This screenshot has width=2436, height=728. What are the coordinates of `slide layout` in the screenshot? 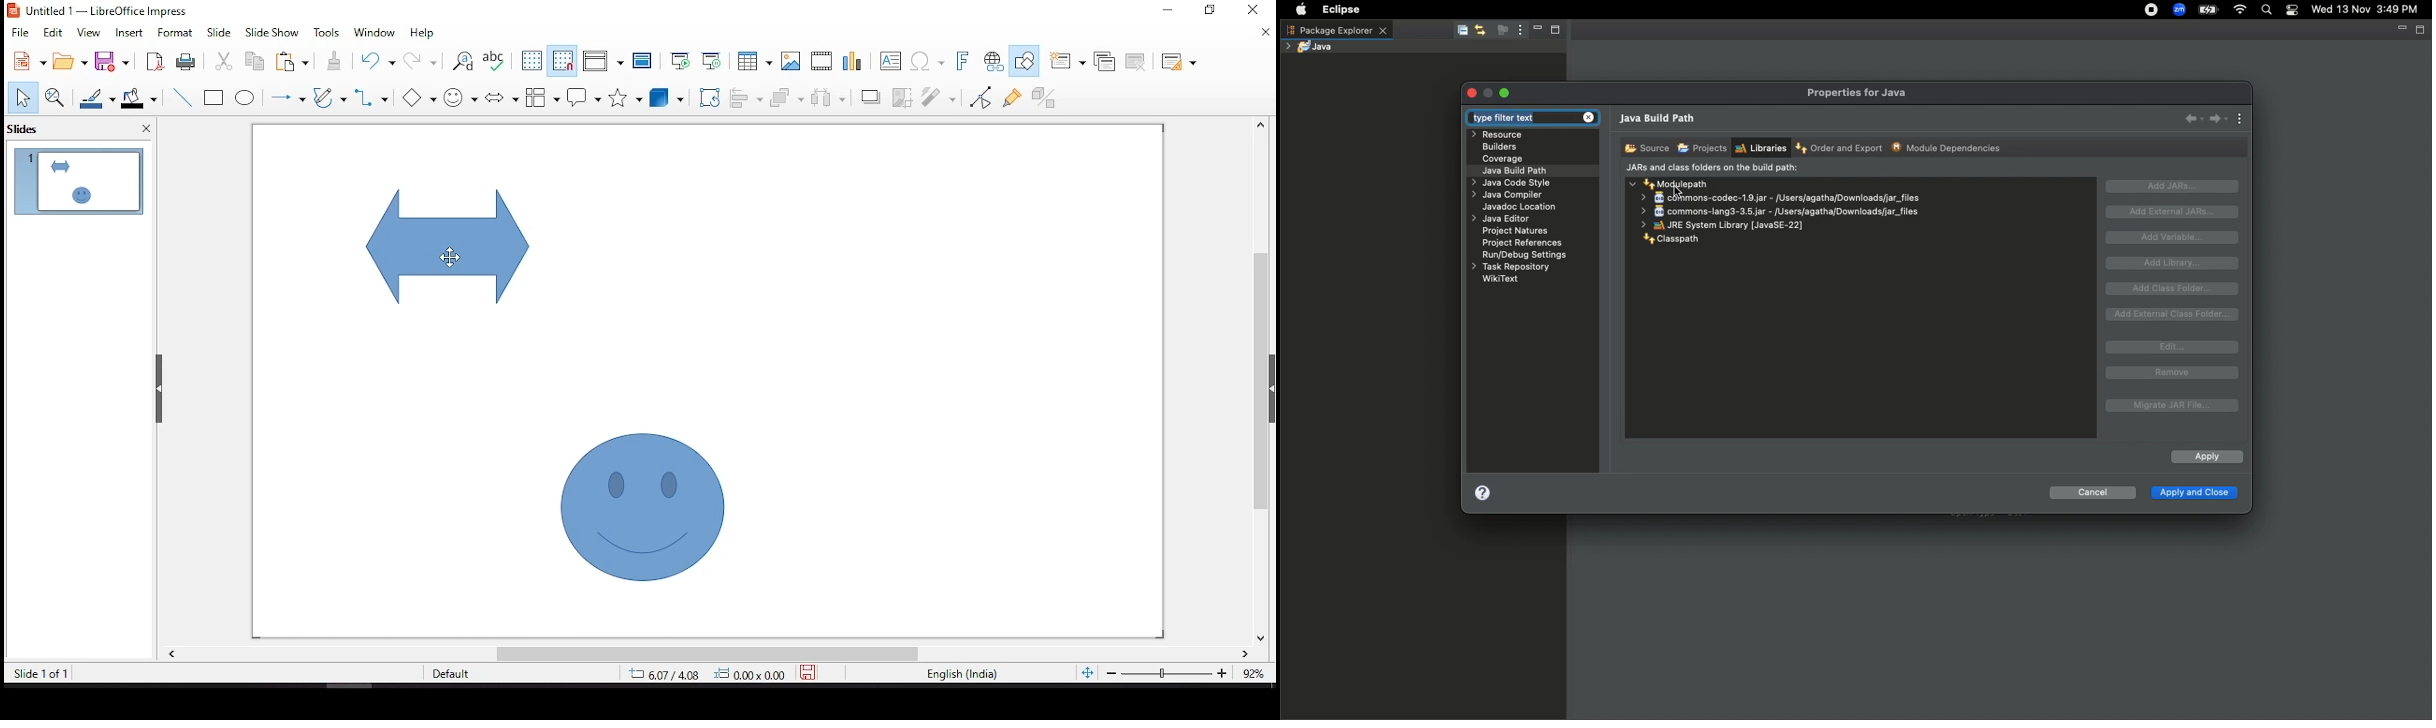 It's located at (1180, 62).